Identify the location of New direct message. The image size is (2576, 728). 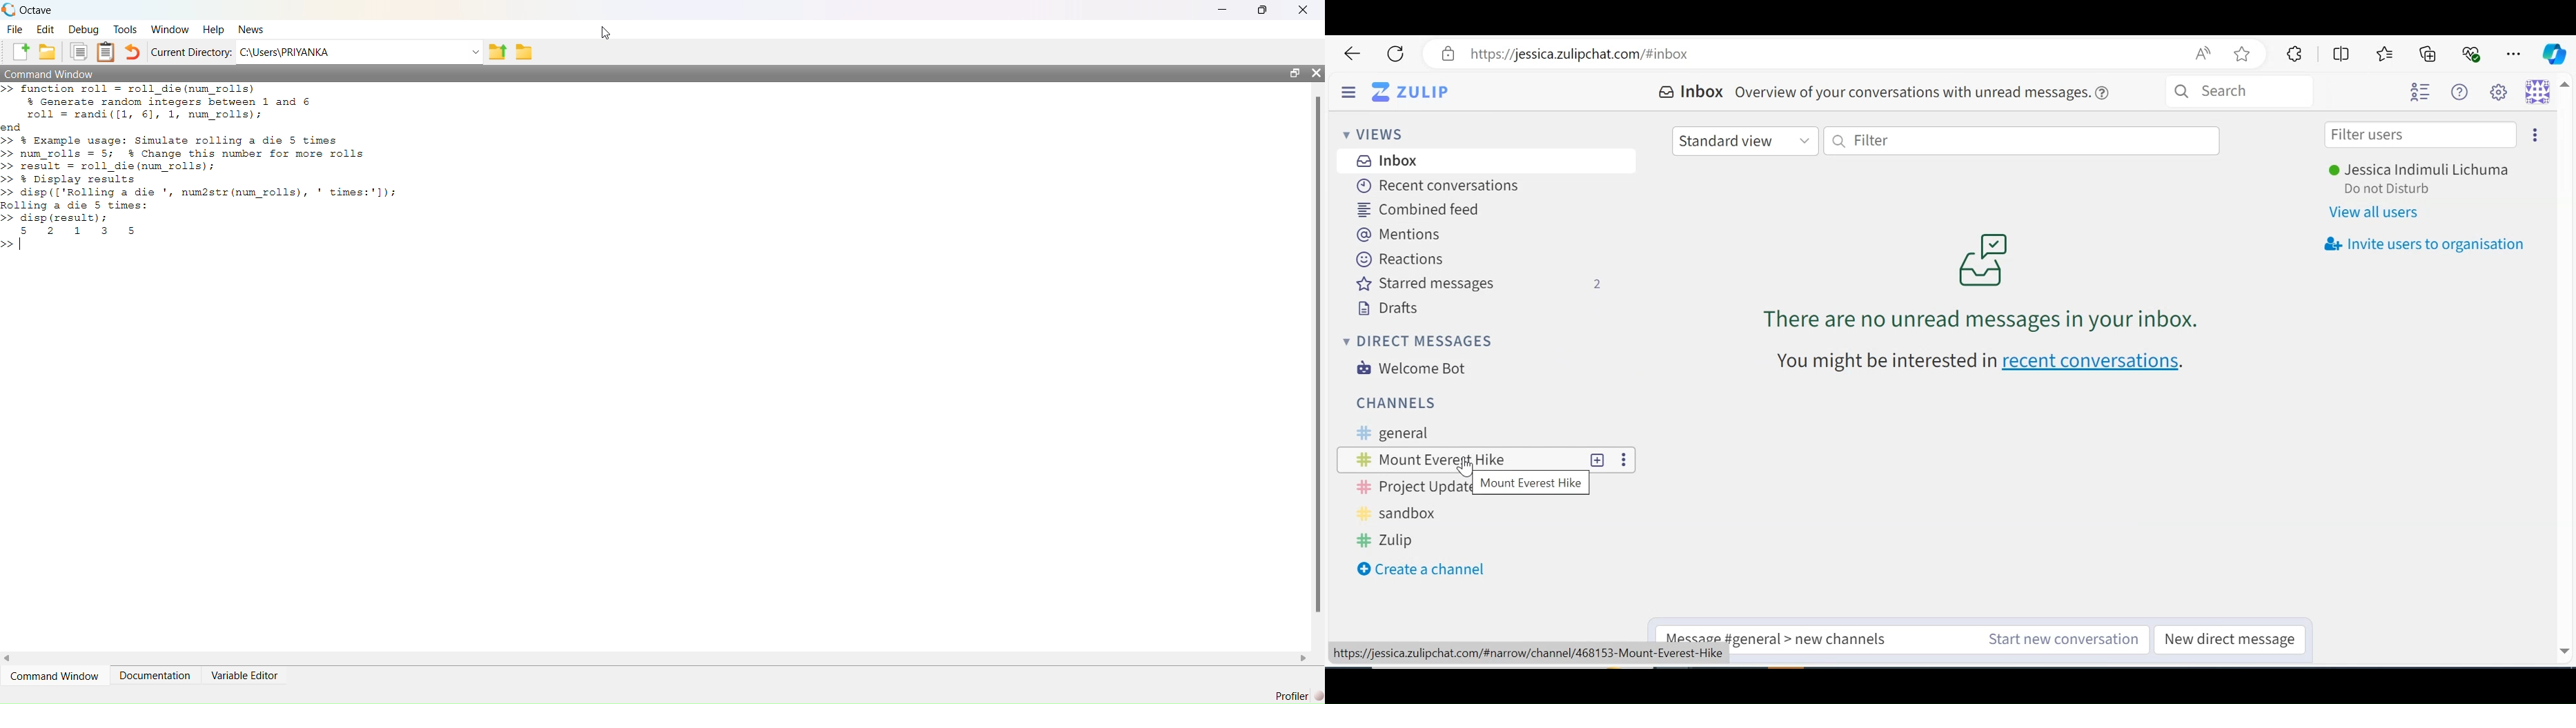
(2229, 640).